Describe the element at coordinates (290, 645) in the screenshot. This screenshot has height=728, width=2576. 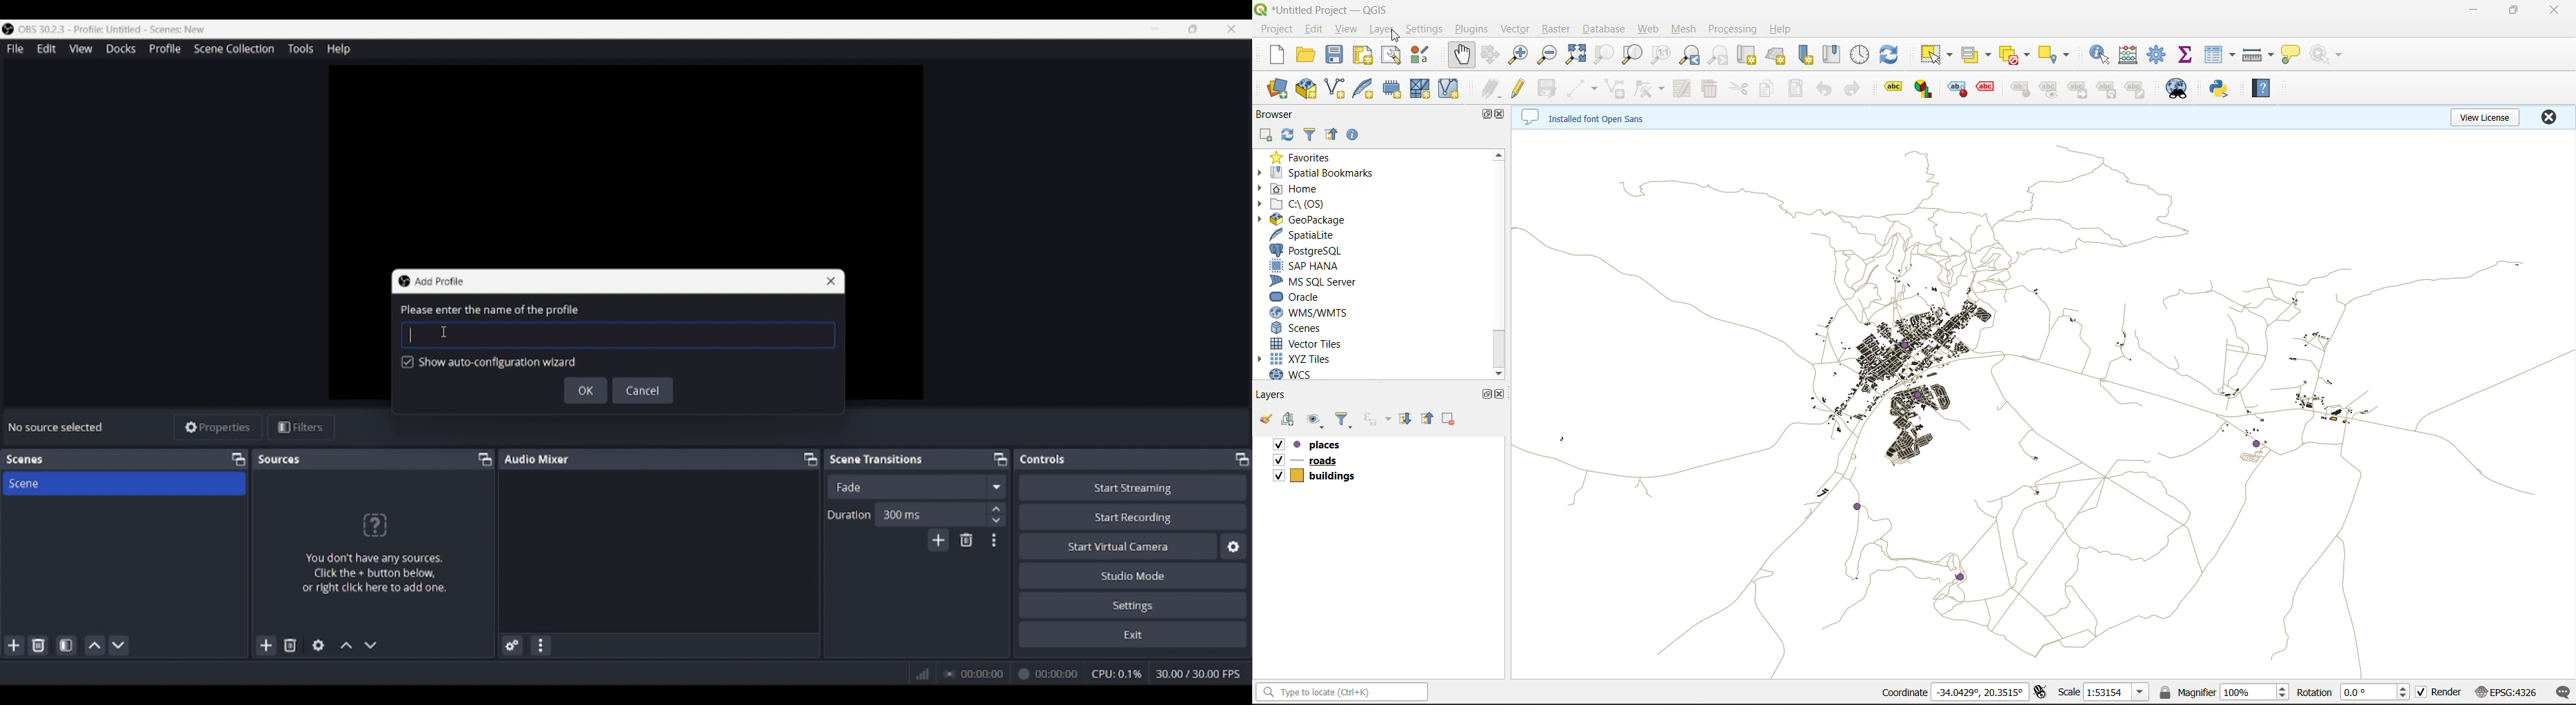
I see `Remove selected source` at that location.